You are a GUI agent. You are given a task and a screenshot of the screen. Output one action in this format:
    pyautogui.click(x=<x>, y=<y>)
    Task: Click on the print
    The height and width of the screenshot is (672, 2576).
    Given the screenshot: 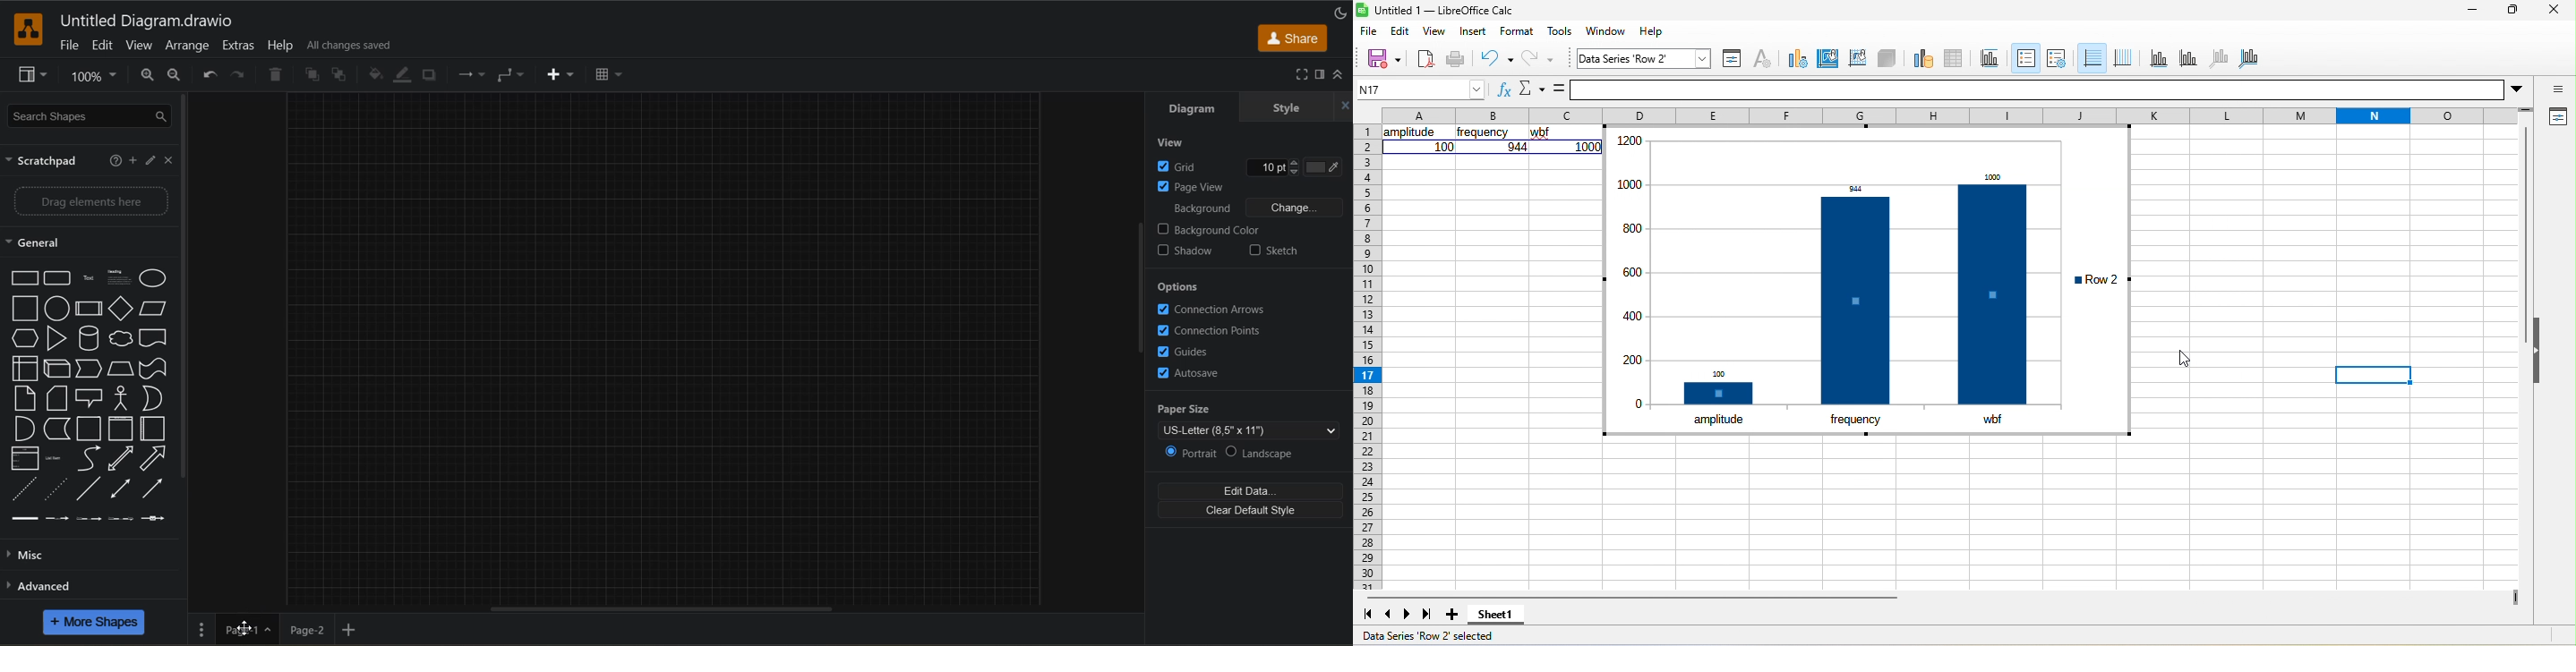 What is the action you would take?
    pyautogui.click(x=1456, y=59)
    